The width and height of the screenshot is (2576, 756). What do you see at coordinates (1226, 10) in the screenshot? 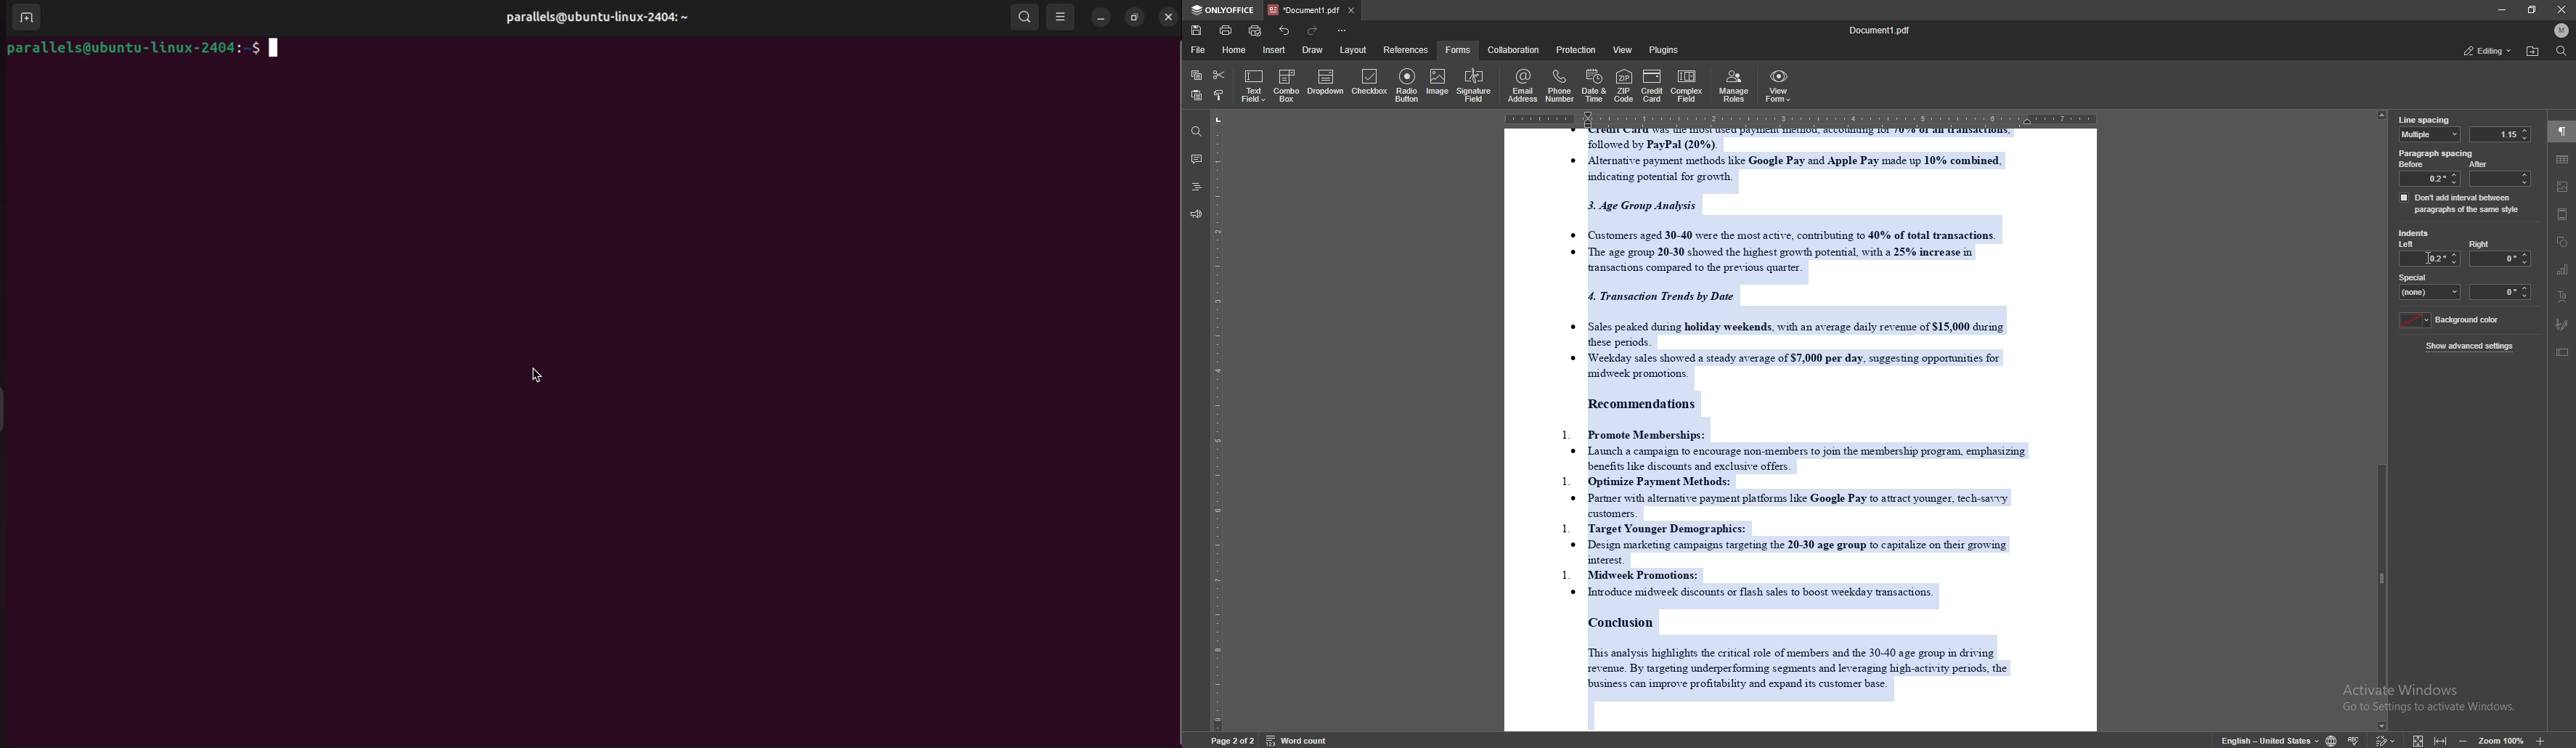
I see `onlyoffice` at bounding box center [1226, 10].